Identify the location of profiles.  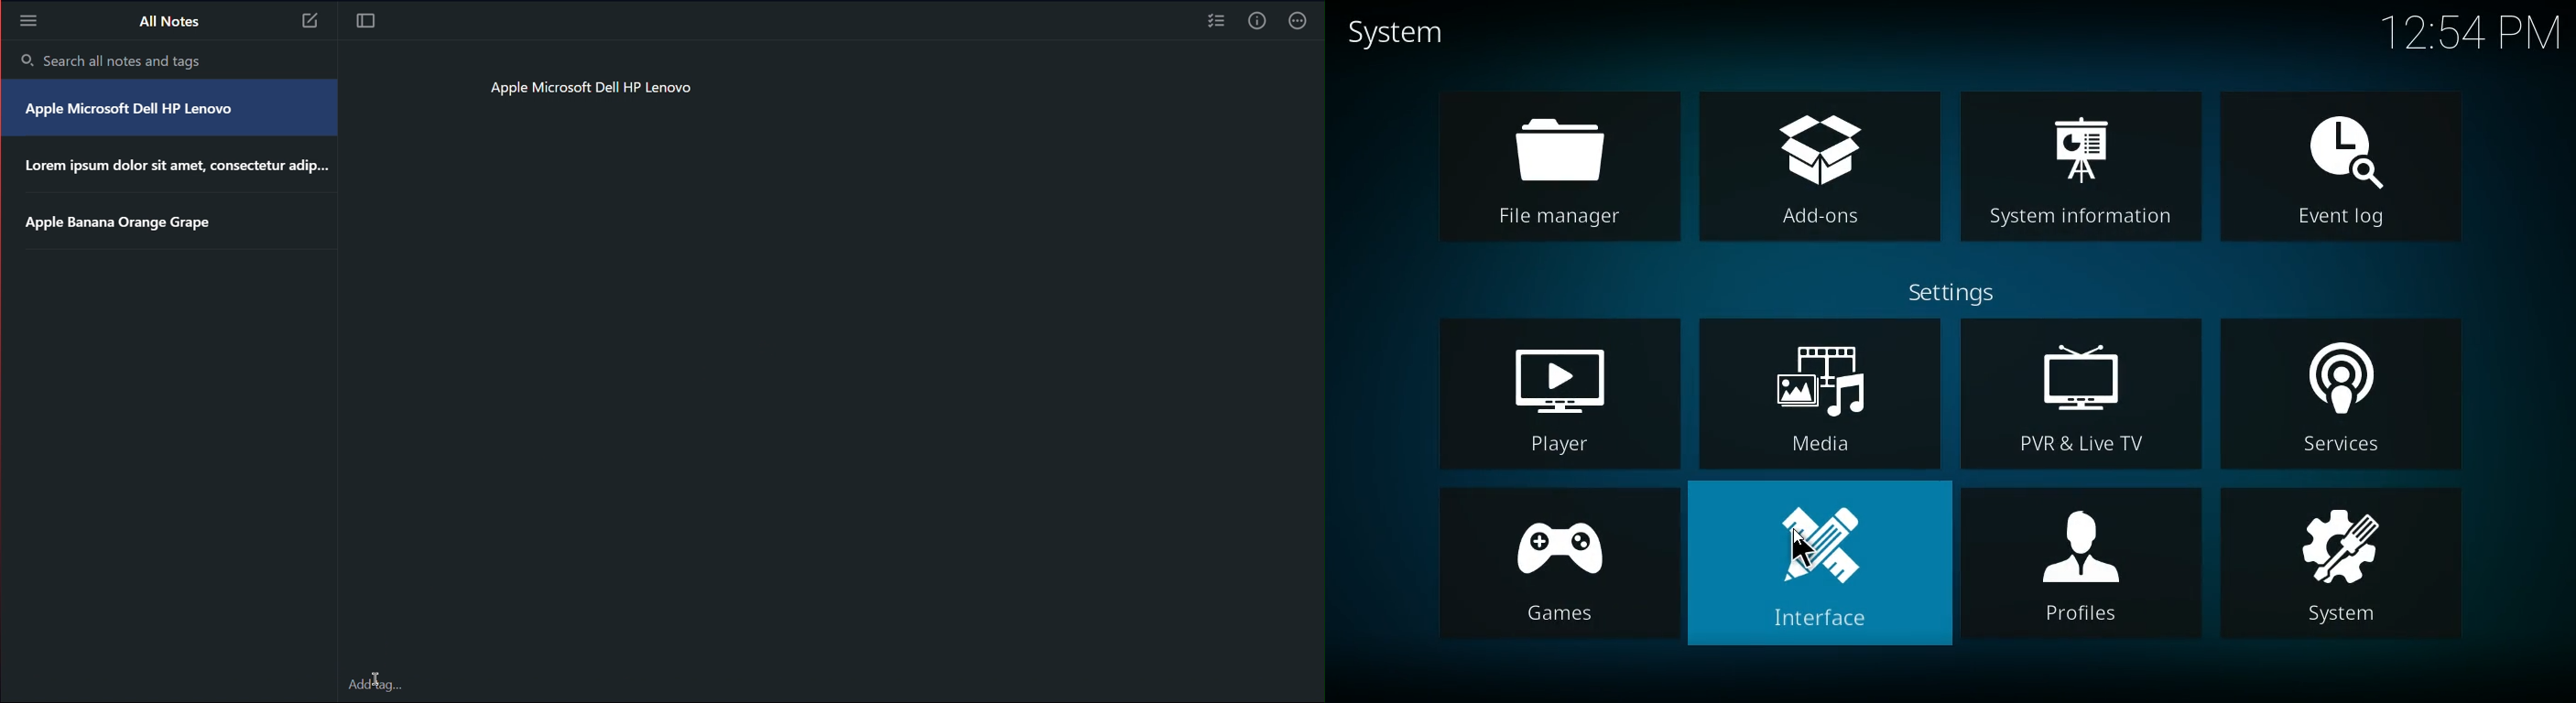
(2081, 567).